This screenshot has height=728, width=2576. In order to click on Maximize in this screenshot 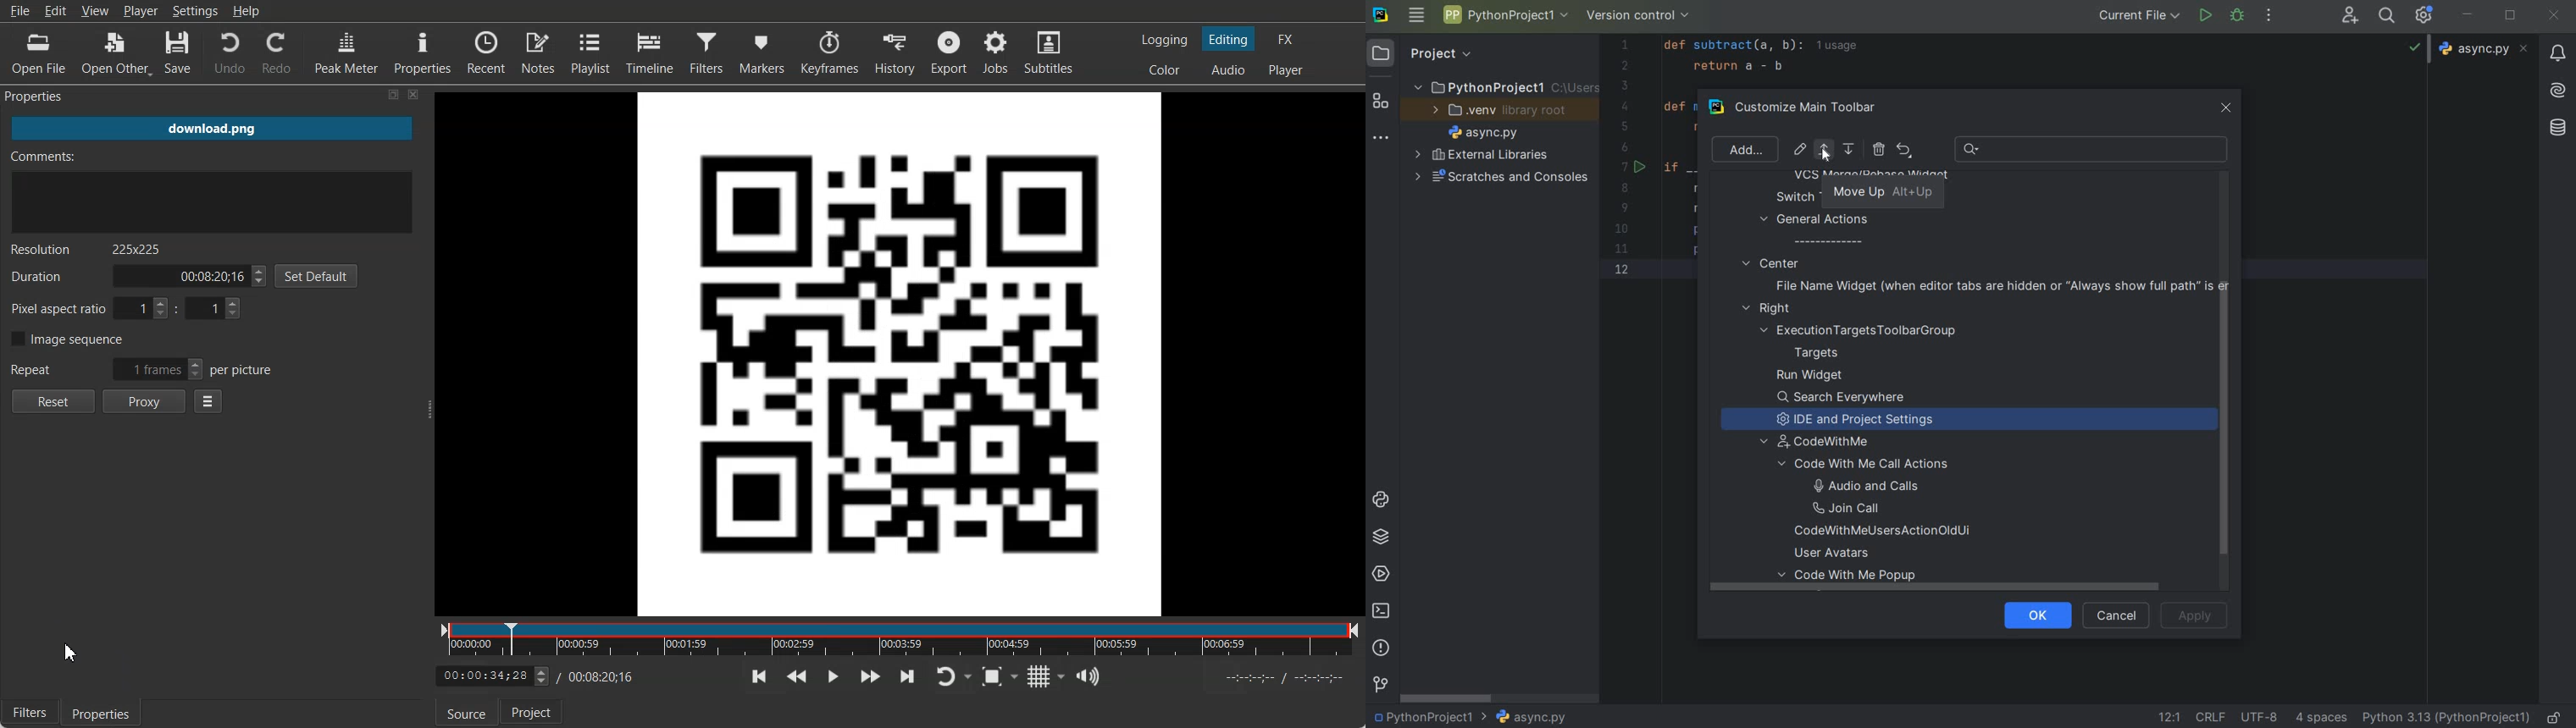, I will do `click(394, 95)`.